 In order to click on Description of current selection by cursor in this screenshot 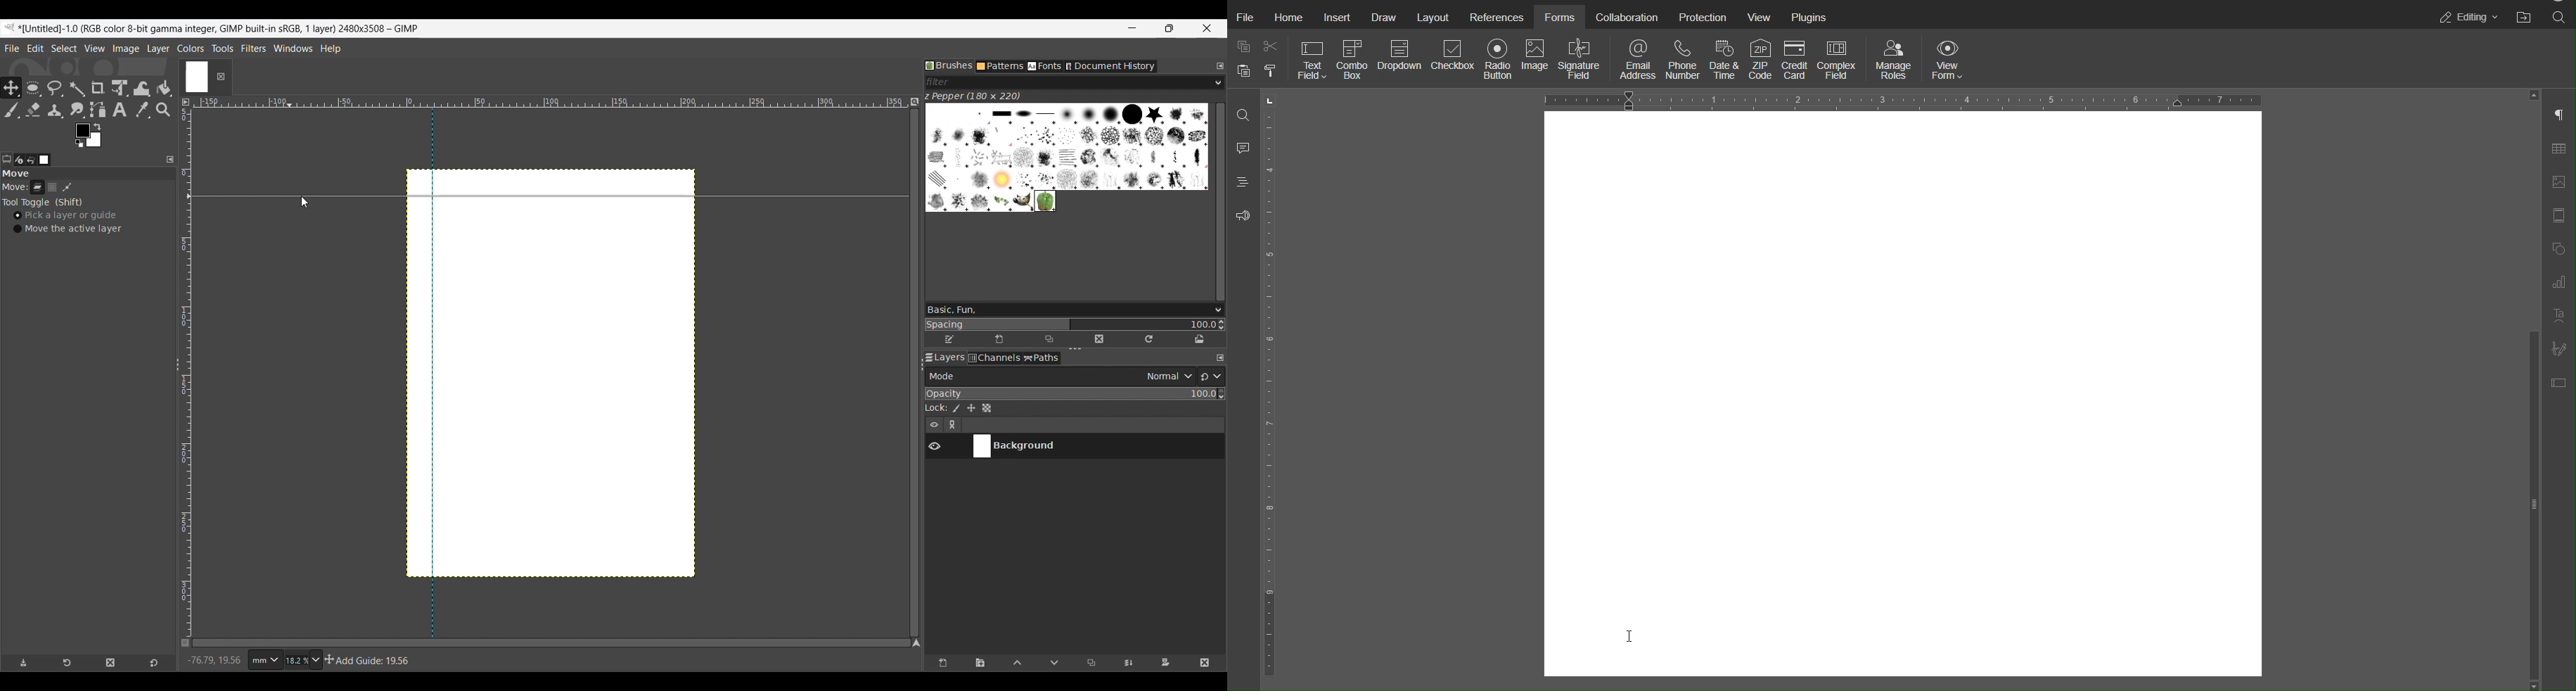, I will do `click(370, 660)`.